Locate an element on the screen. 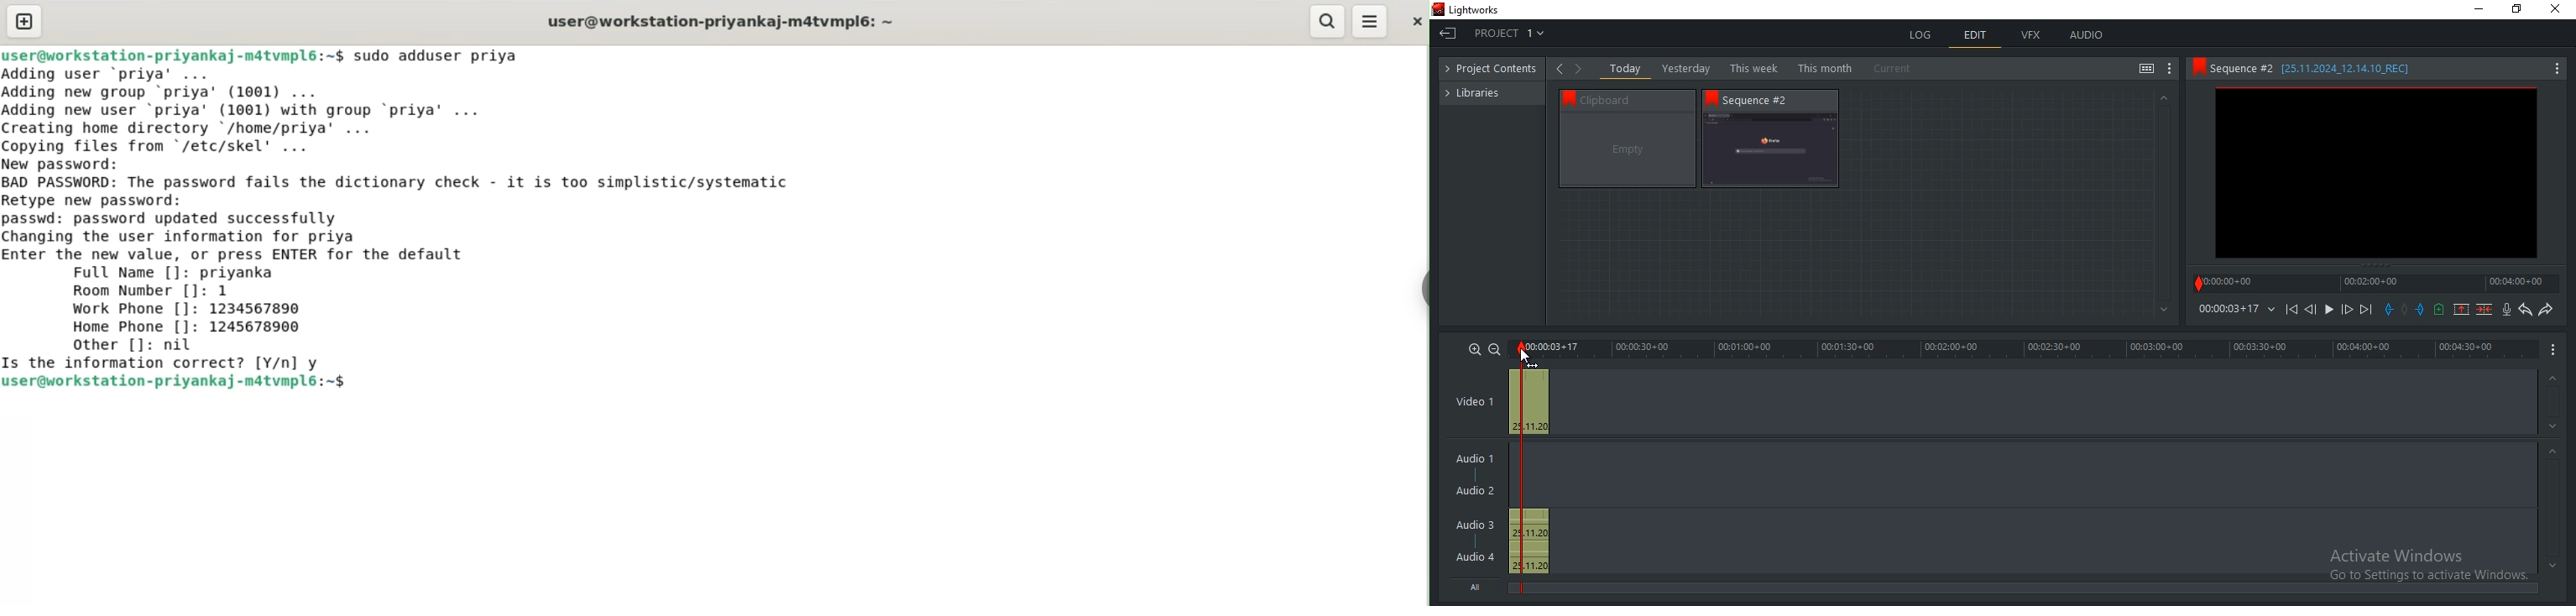  Bookmark icon is located at coordinates (2197, 67).